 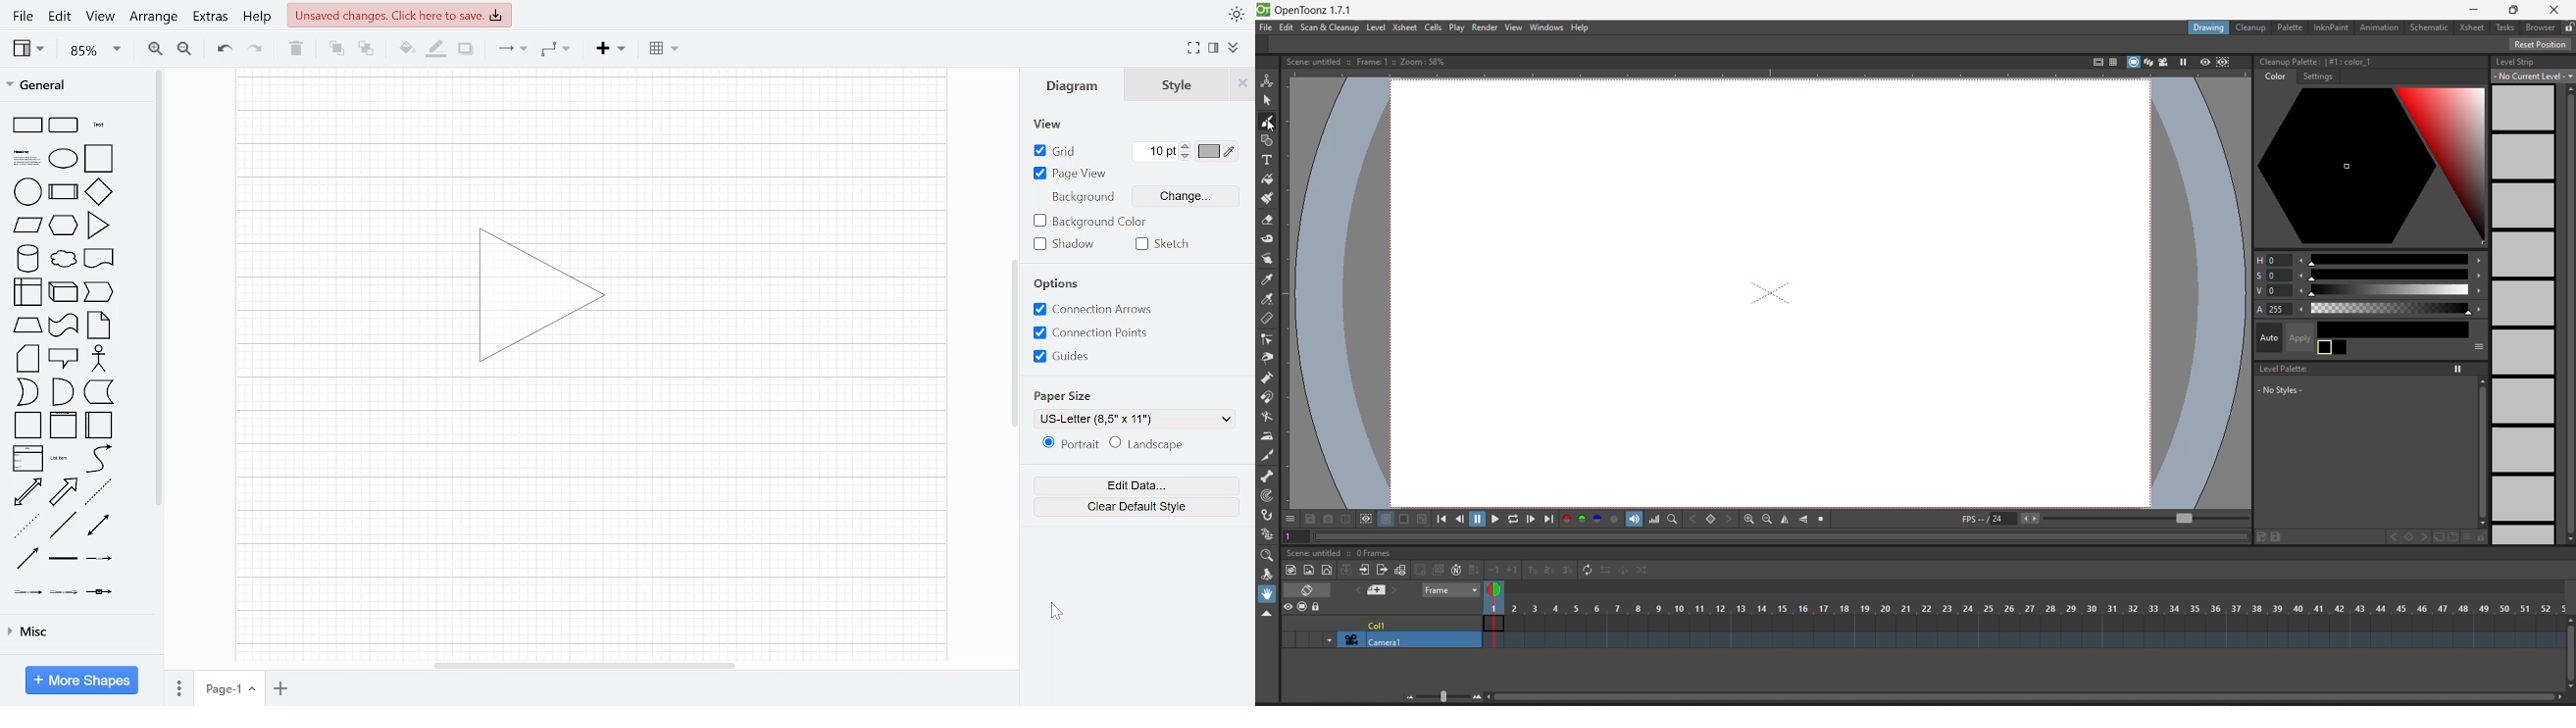 What do you see at coordinates (64, 259) in the screenshot?
I see `Cloud` at bounding box center [64, 259].